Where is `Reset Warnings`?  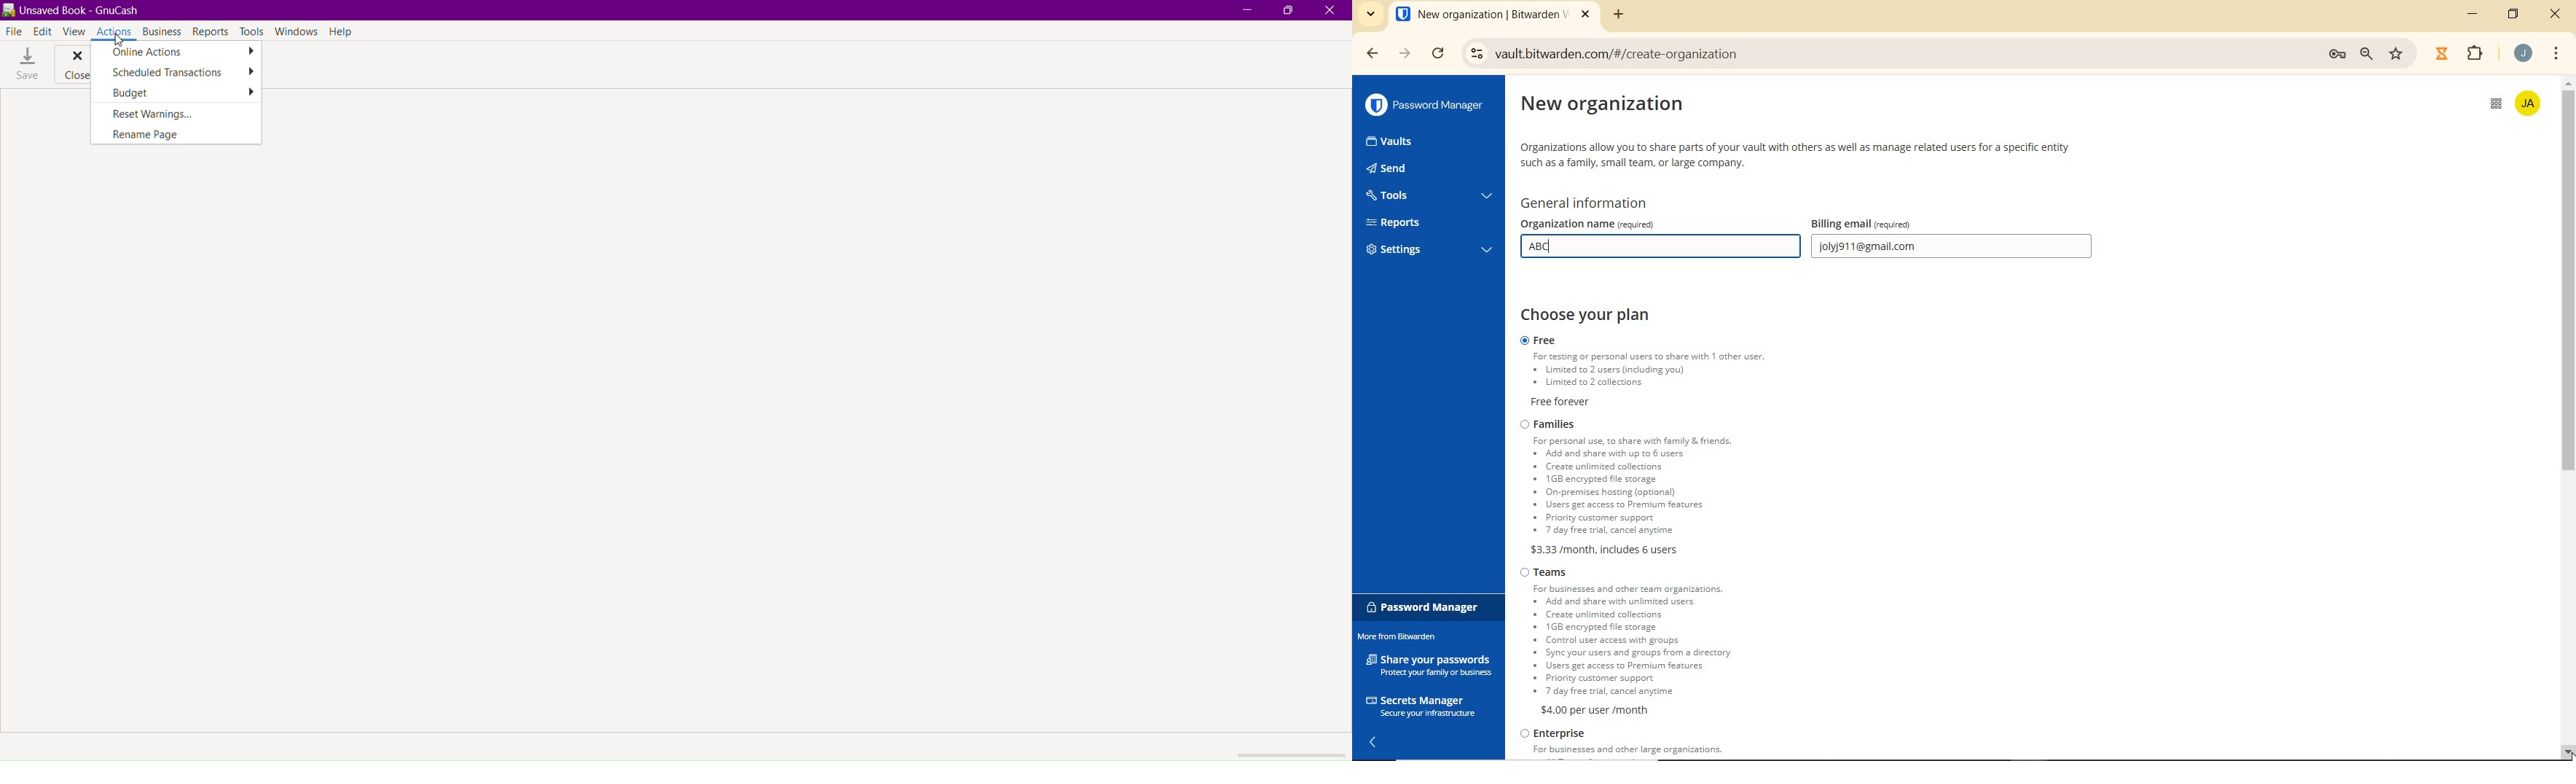 Reset Warnings is located at coordinates (181, 116).